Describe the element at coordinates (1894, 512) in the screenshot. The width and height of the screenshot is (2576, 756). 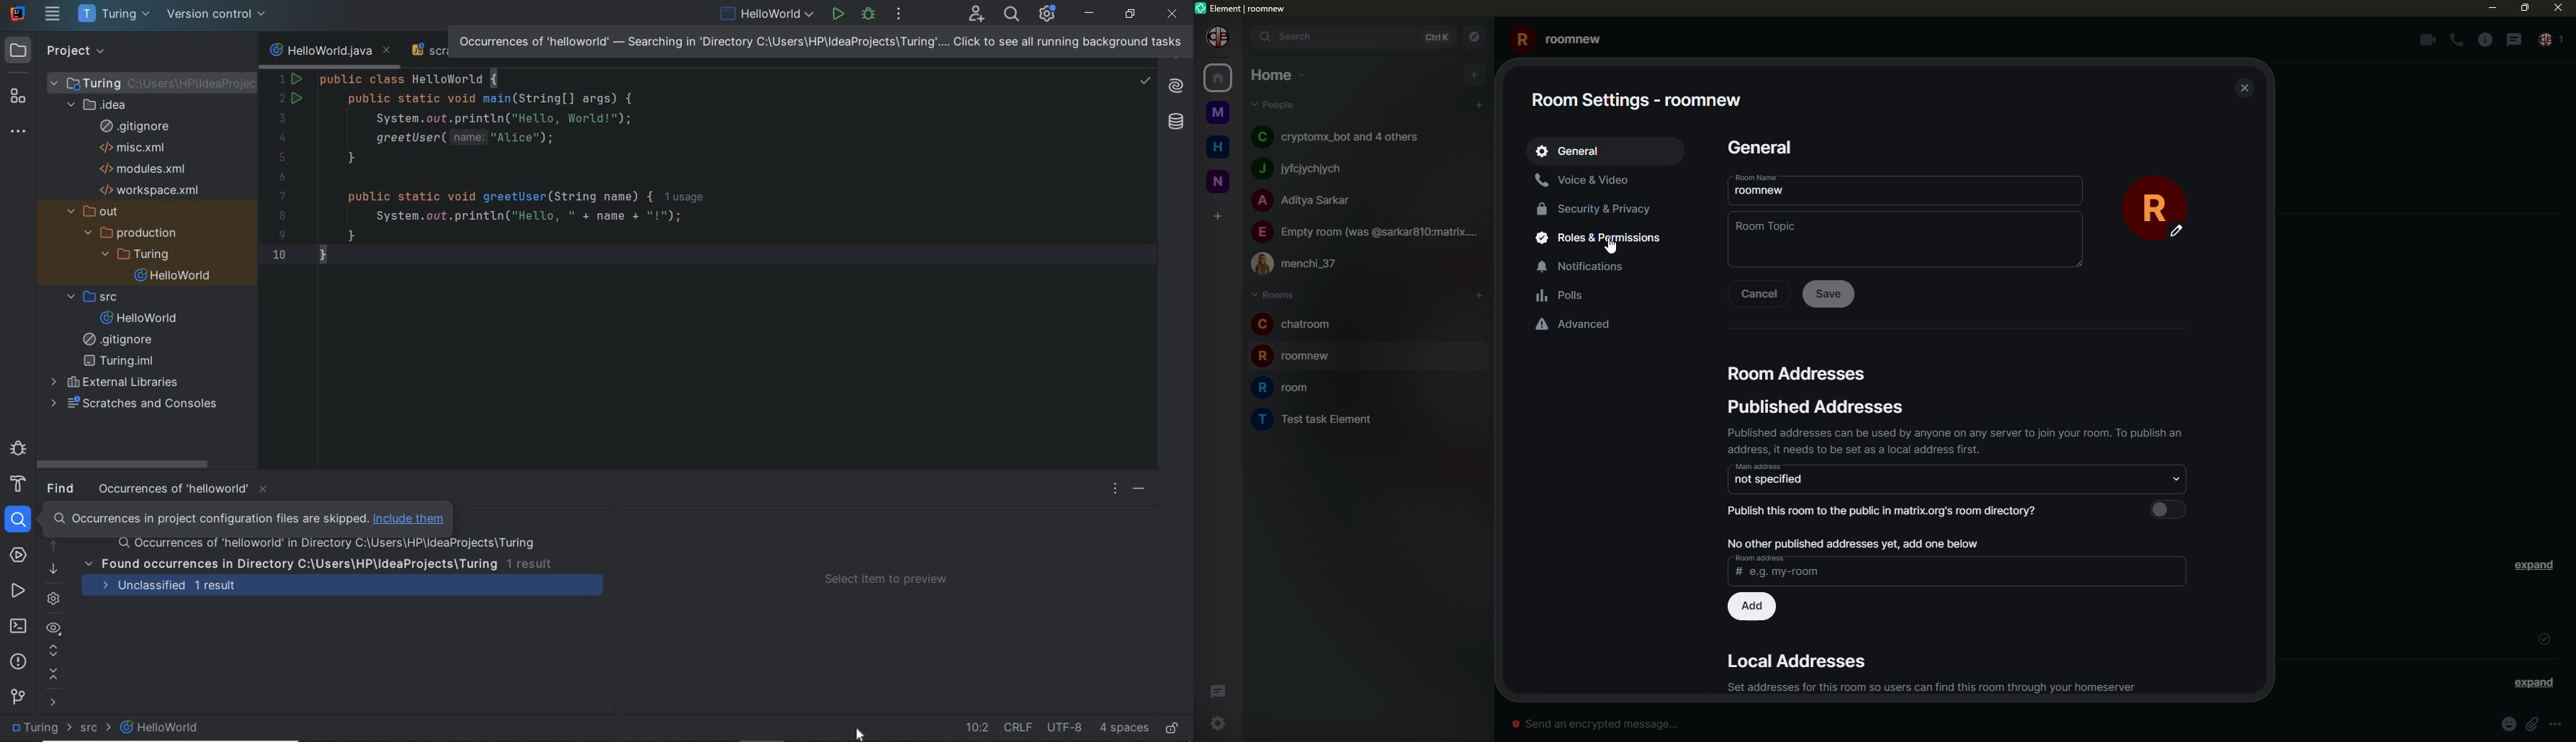
I see `publish` at that location.